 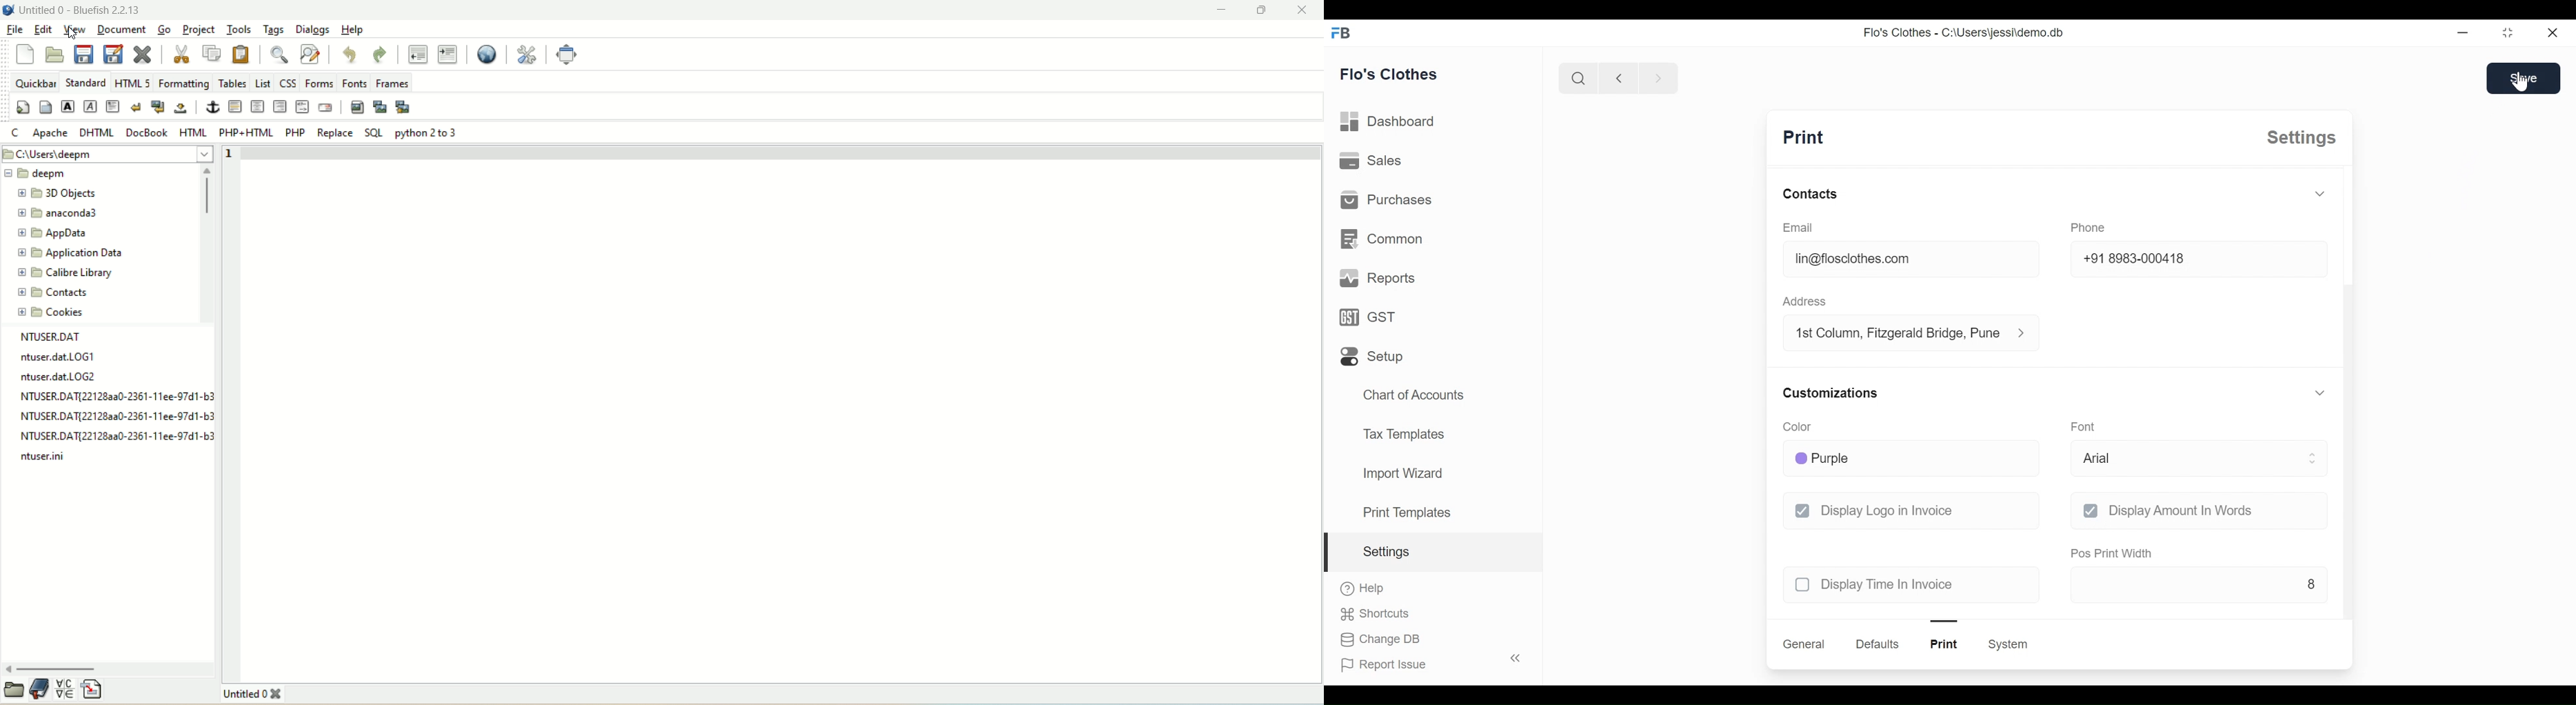 I want to click on purple, so click(x=1914, y=459).